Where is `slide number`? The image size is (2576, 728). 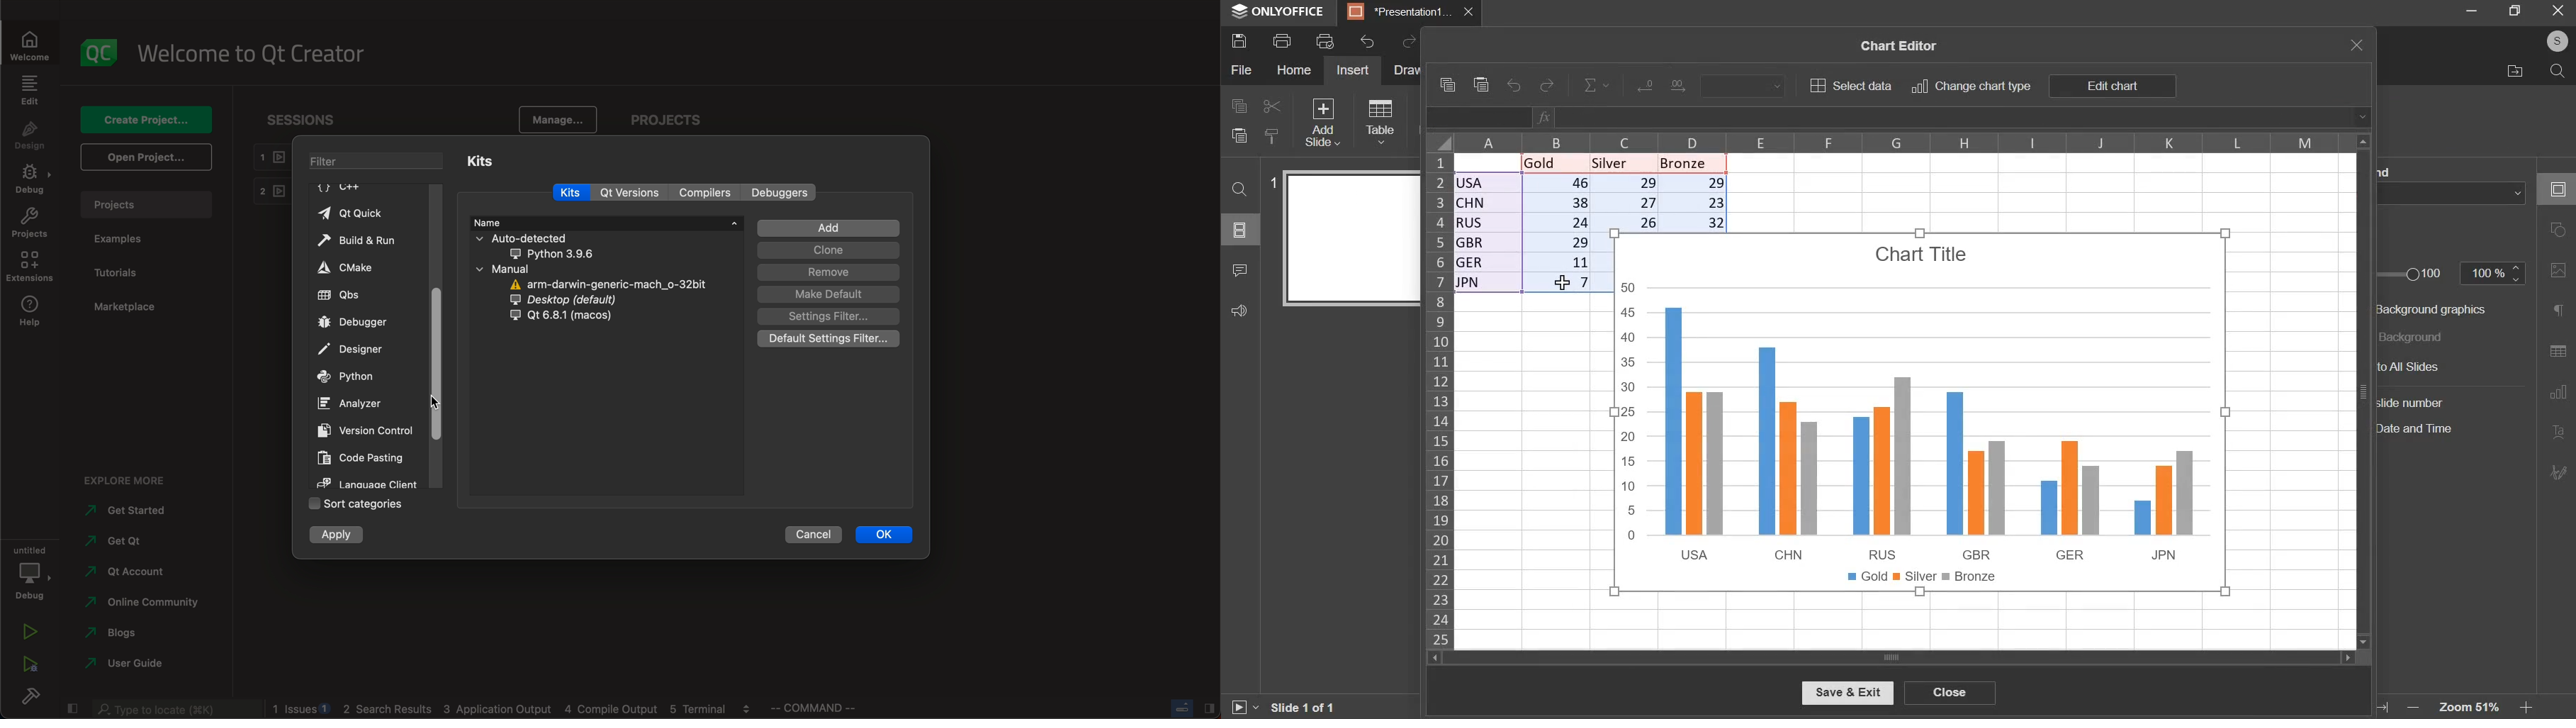
slide number is located at coordinates (1269, 182).